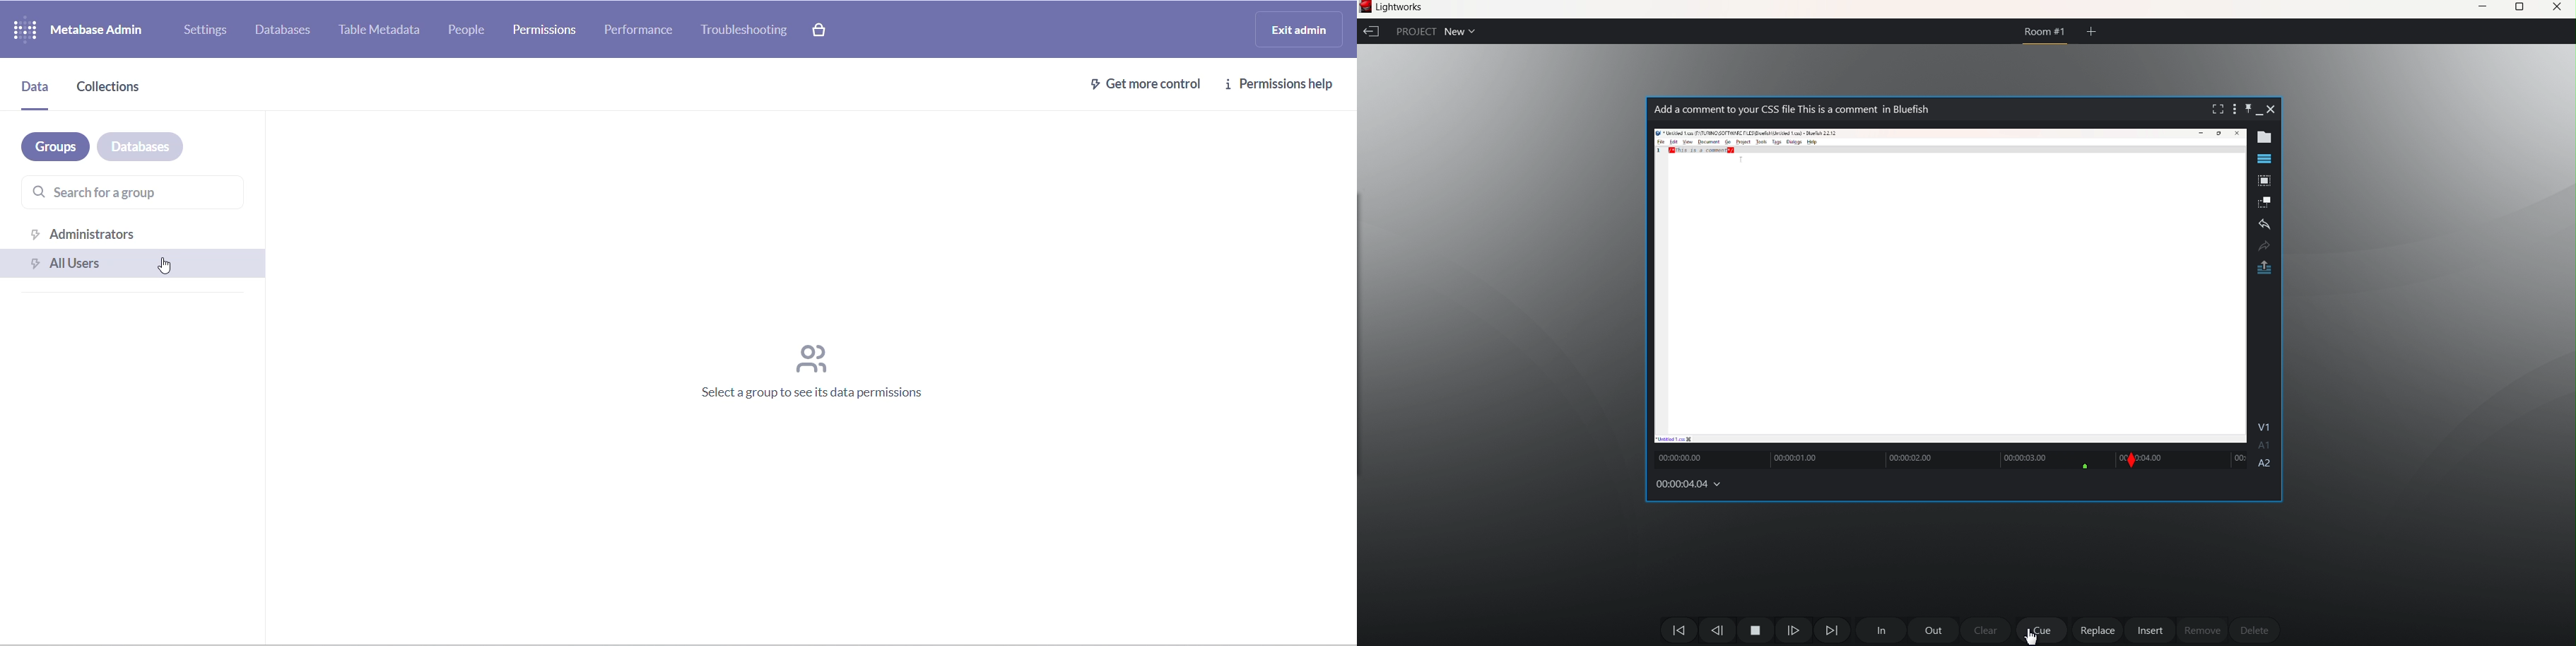 This screenshot has width=2576, height=672. Describe the element at coordinates (2046, 36) in the screenshot. I see `Room #1 (current open room)` at that location.